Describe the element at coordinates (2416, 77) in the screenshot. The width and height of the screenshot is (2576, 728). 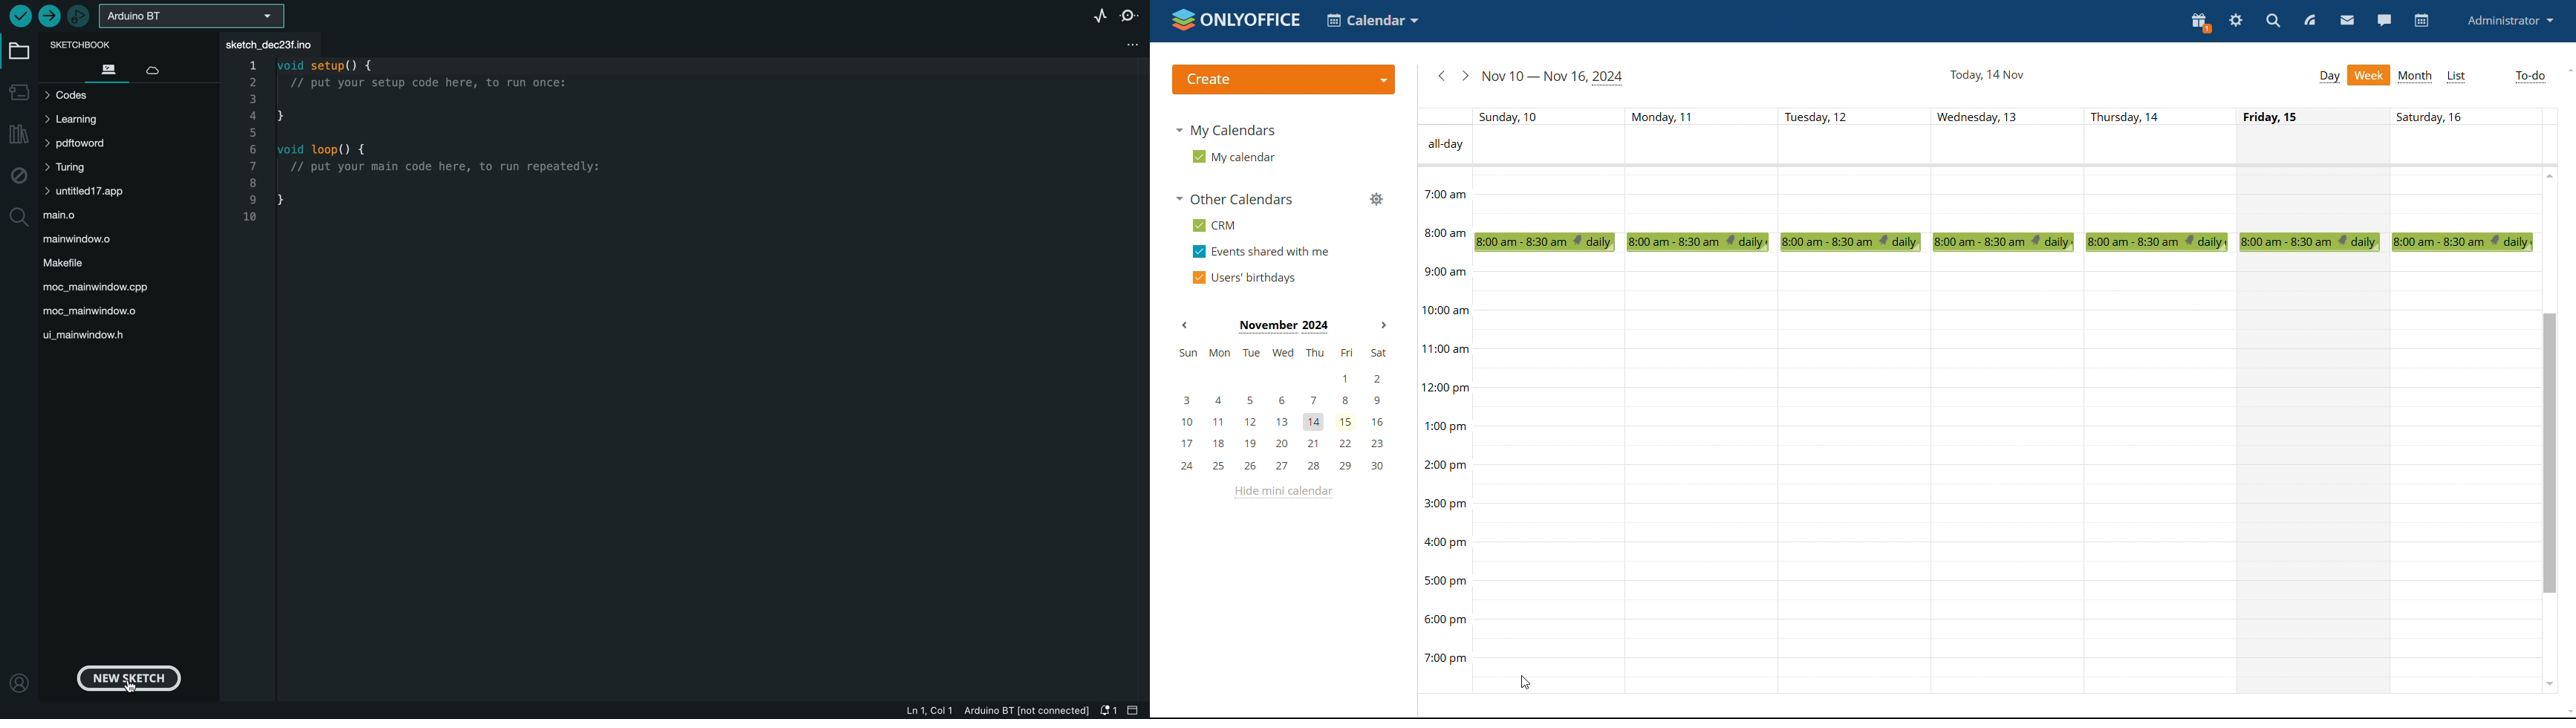
I see `month view` at that location.